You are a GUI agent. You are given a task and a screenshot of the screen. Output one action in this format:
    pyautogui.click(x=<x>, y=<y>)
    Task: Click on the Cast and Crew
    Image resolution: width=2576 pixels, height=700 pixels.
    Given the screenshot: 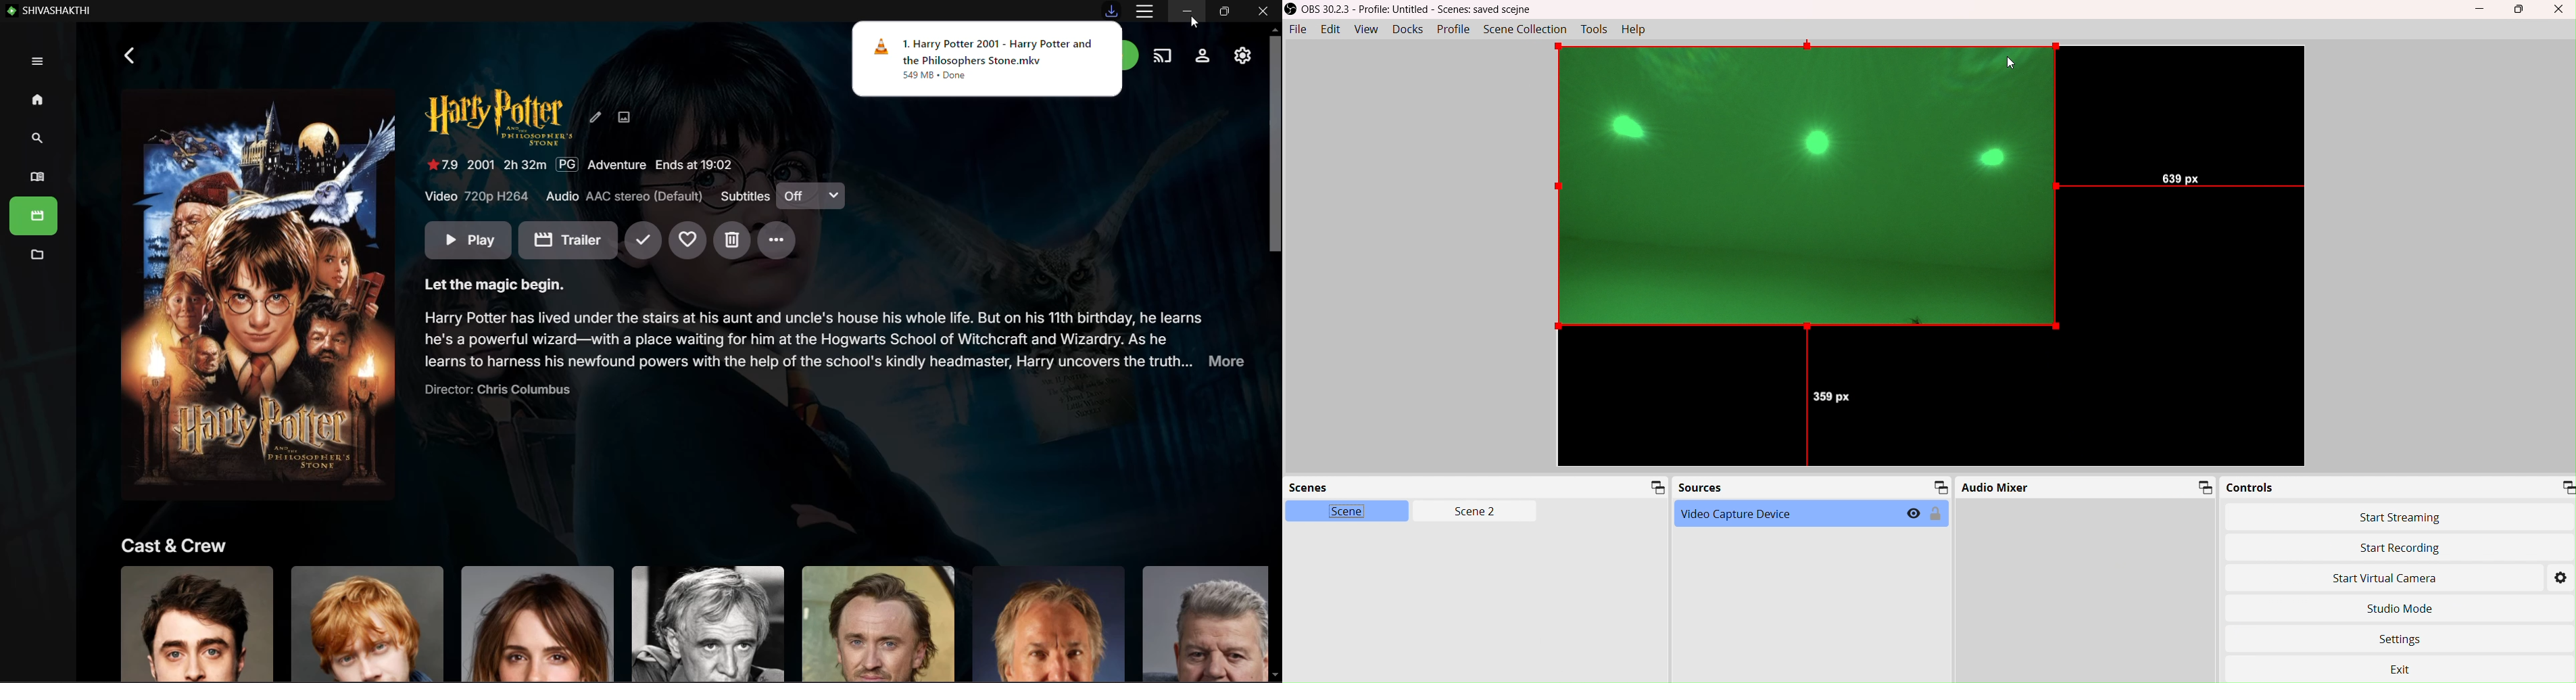 What is the action you would take?
    pyautogui.click(x=175, y=545)
    